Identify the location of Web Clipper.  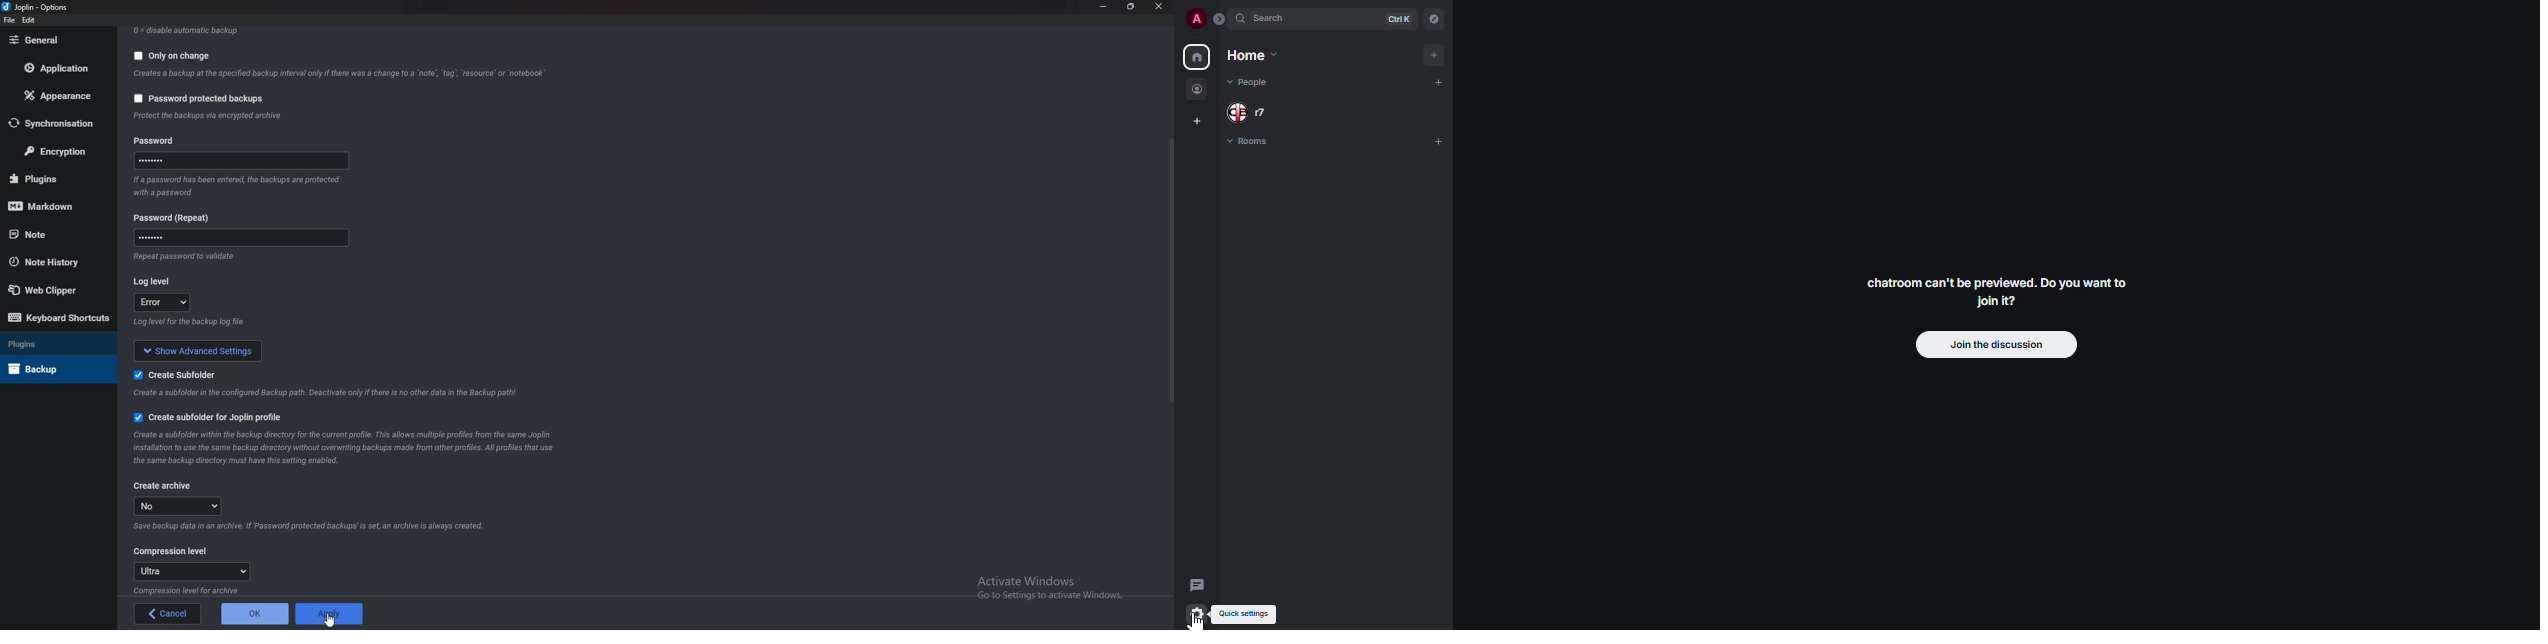
(57, 290).